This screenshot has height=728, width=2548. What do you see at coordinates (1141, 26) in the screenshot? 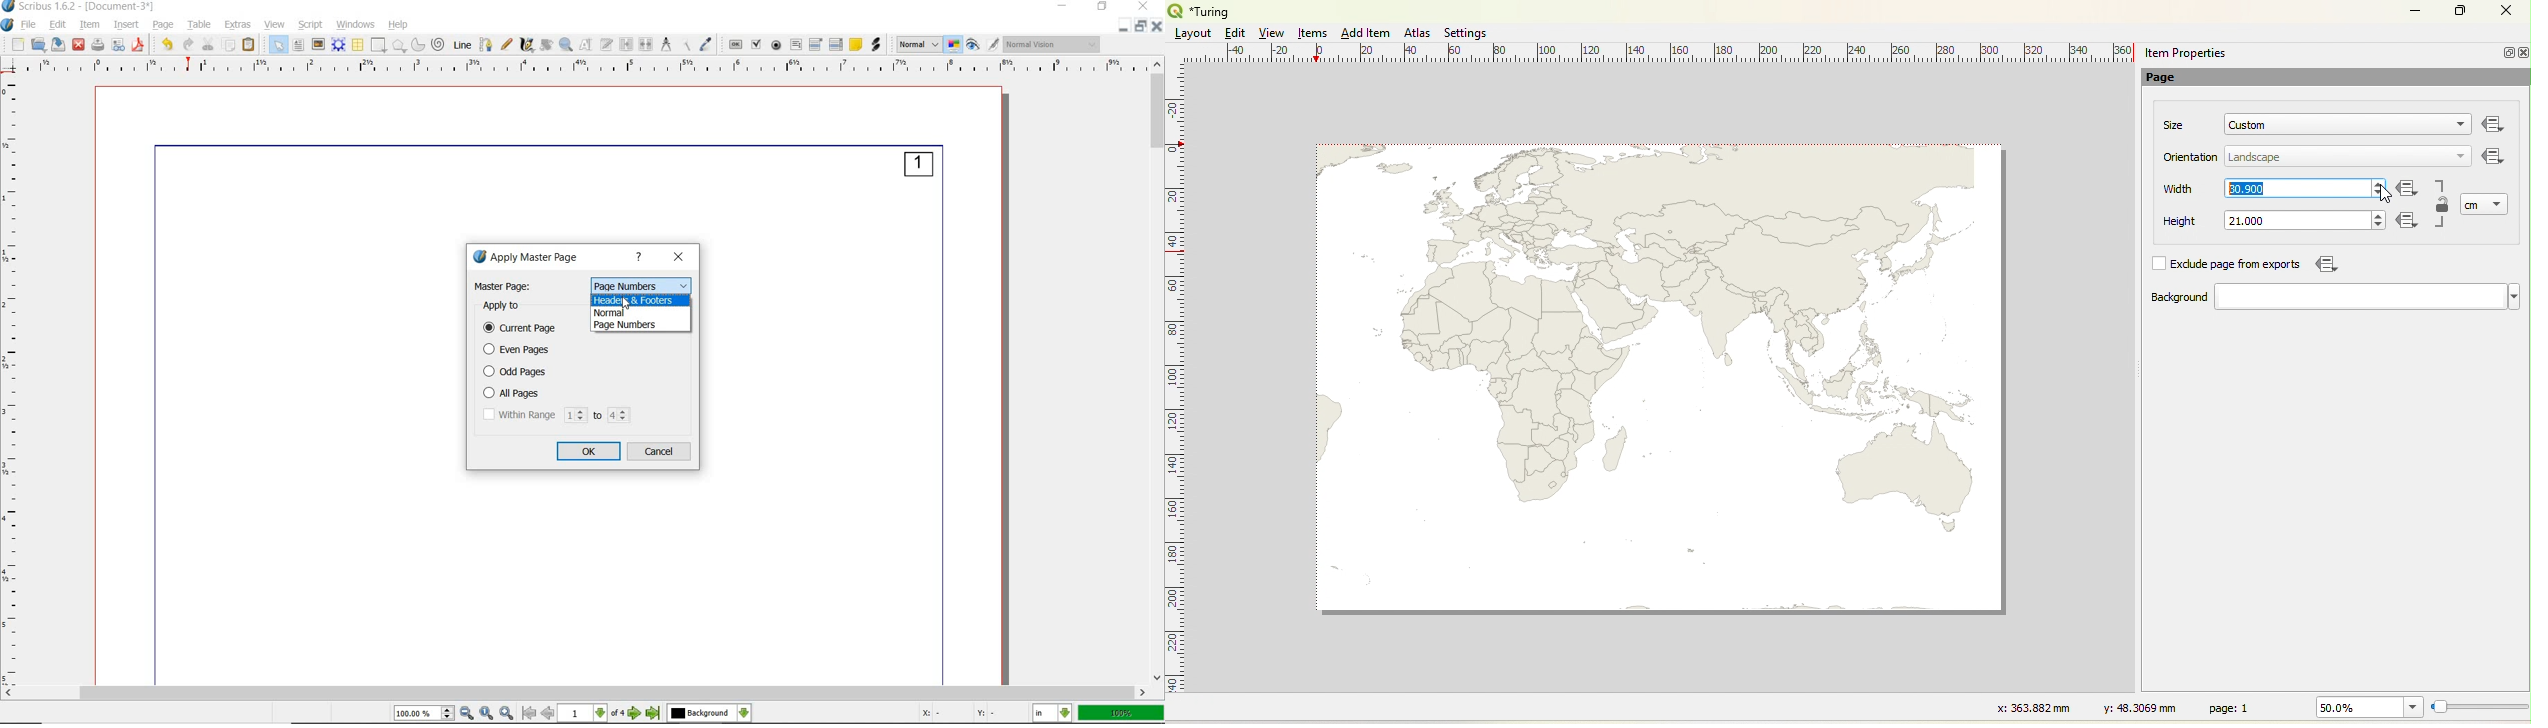
I see `restore` at bounding box center [1141, 26].